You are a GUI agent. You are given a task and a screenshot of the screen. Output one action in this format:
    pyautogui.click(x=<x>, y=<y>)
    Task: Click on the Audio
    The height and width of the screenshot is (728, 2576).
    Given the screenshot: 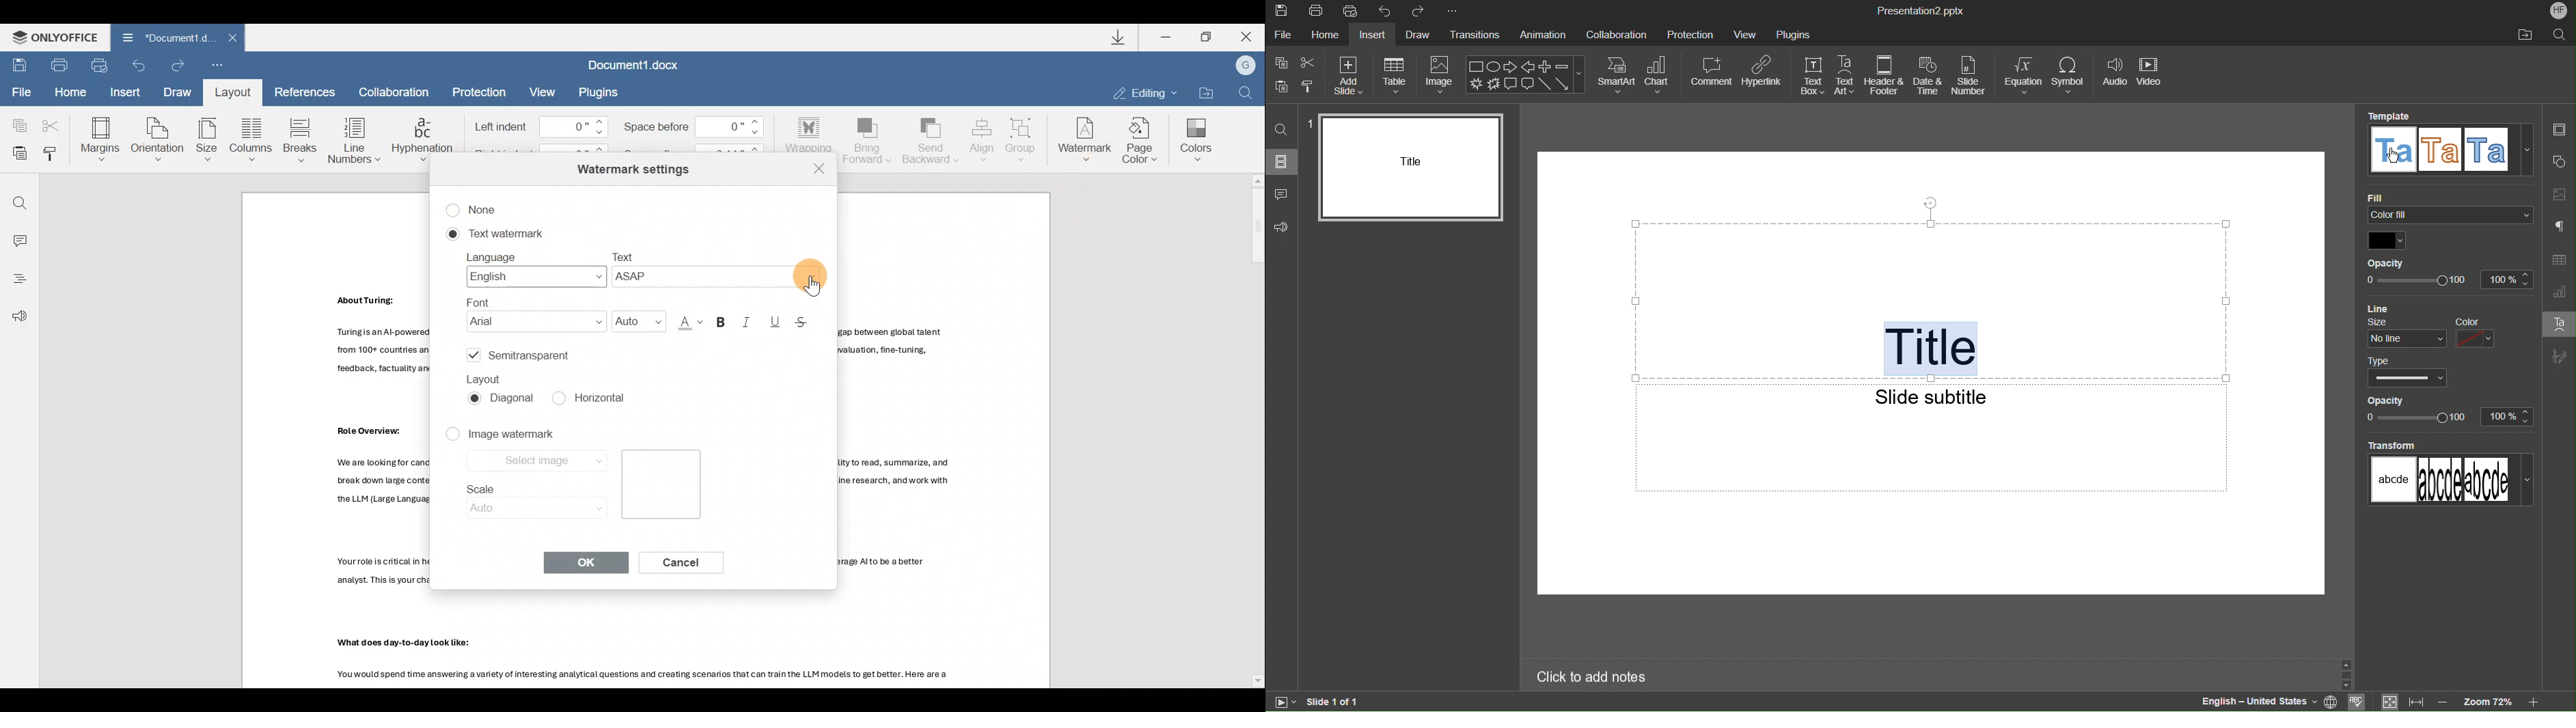 What is the action you would take?
    pyautogui.click(x=2115, y=76)
    